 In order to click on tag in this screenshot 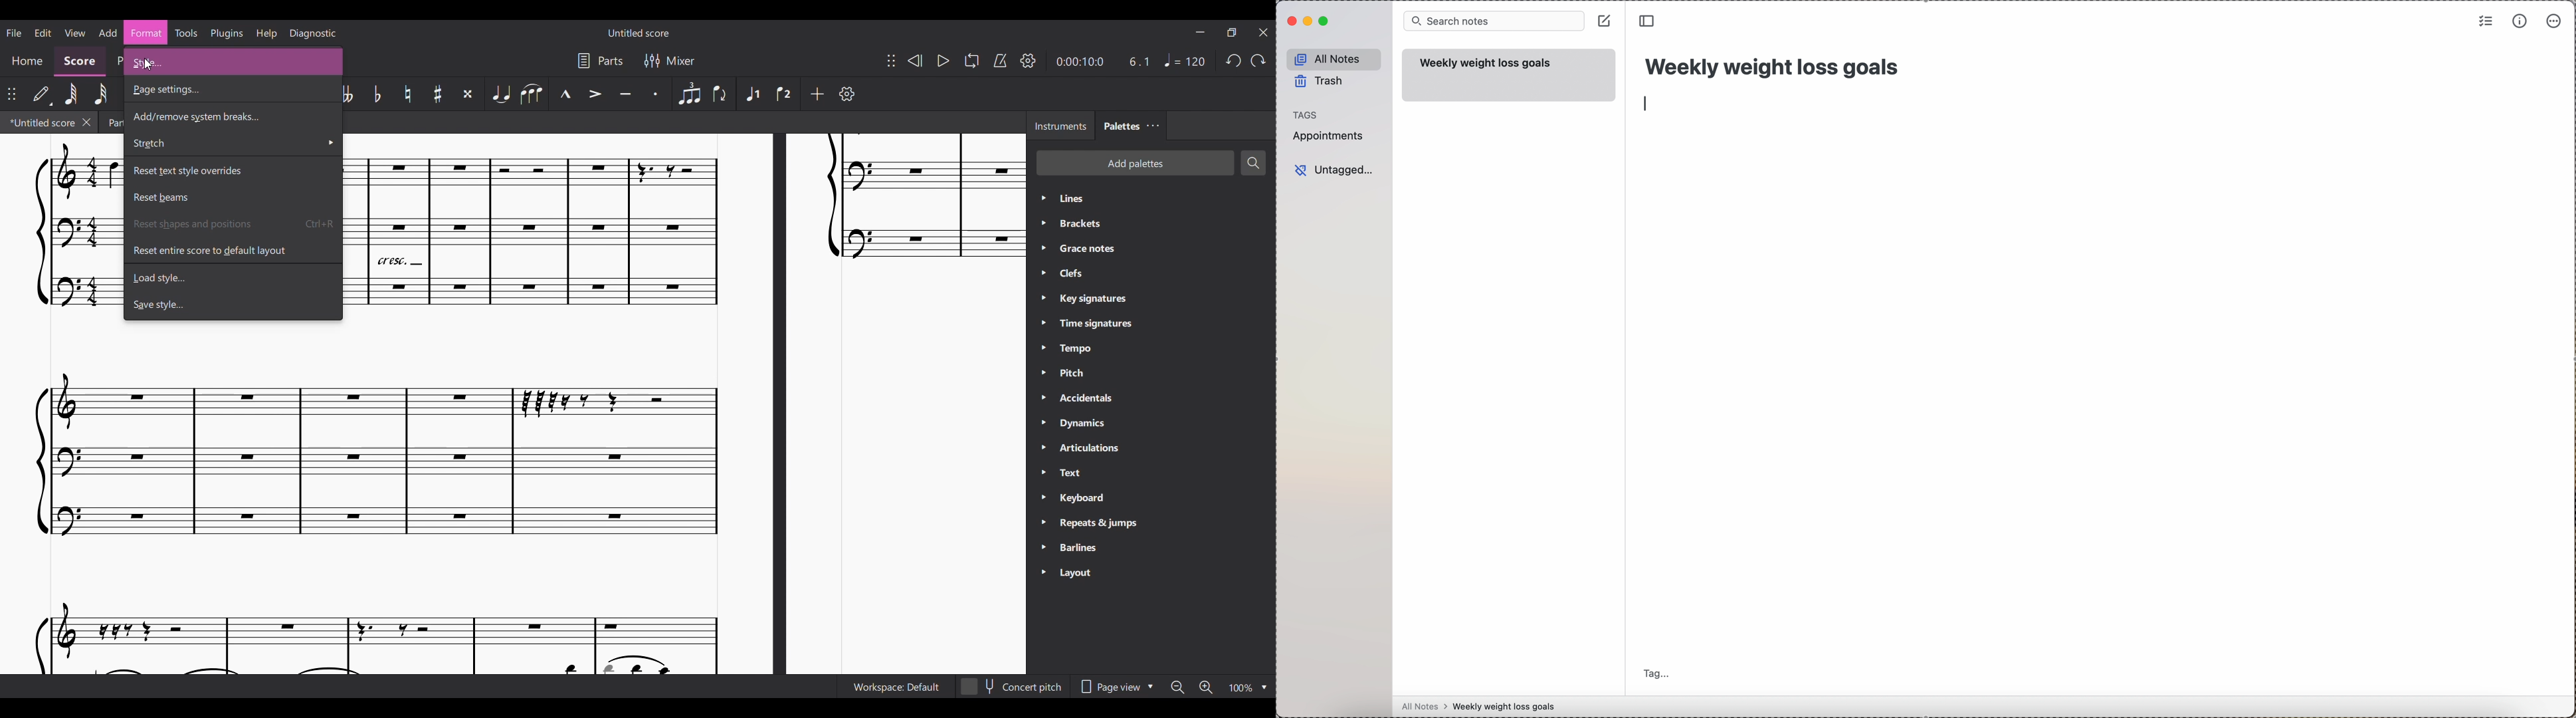, I will do `click(1660, 672)`.